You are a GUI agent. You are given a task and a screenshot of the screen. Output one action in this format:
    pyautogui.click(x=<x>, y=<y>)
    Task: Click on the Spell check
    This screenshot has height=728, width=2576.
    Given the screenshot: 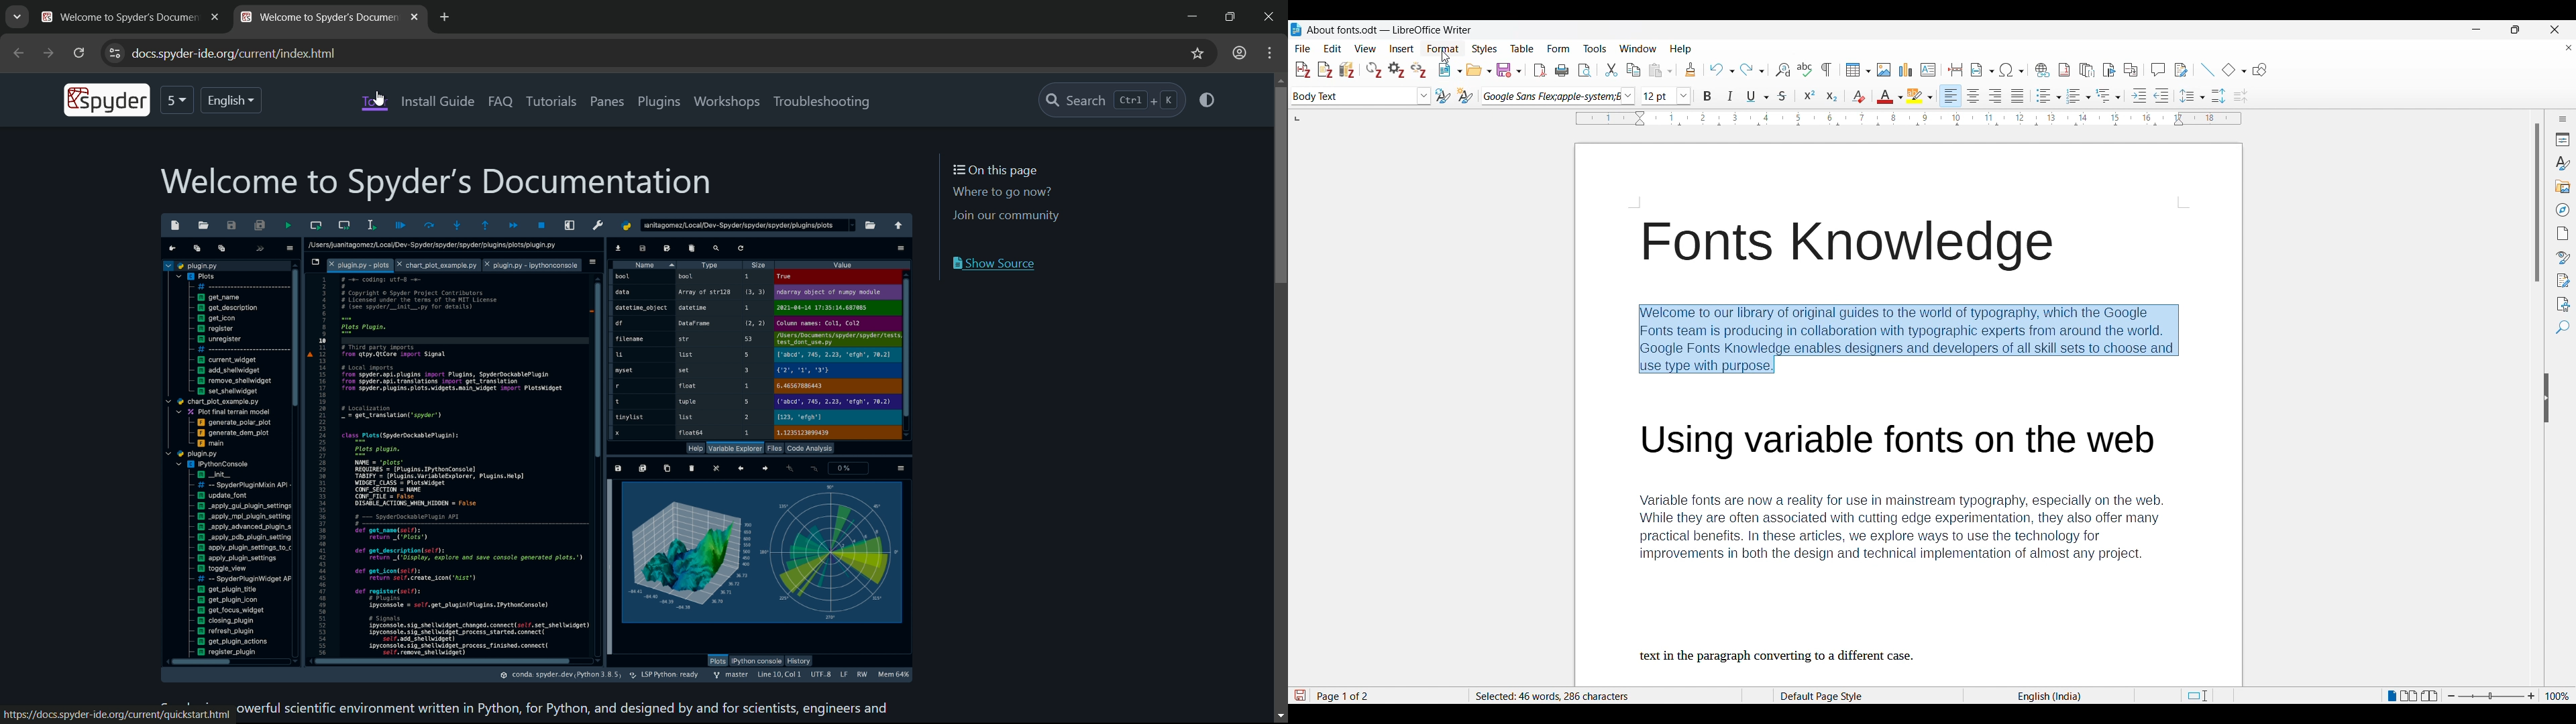 What is the action you would take?
    pyautogui.click(x=1805, y=69)
    